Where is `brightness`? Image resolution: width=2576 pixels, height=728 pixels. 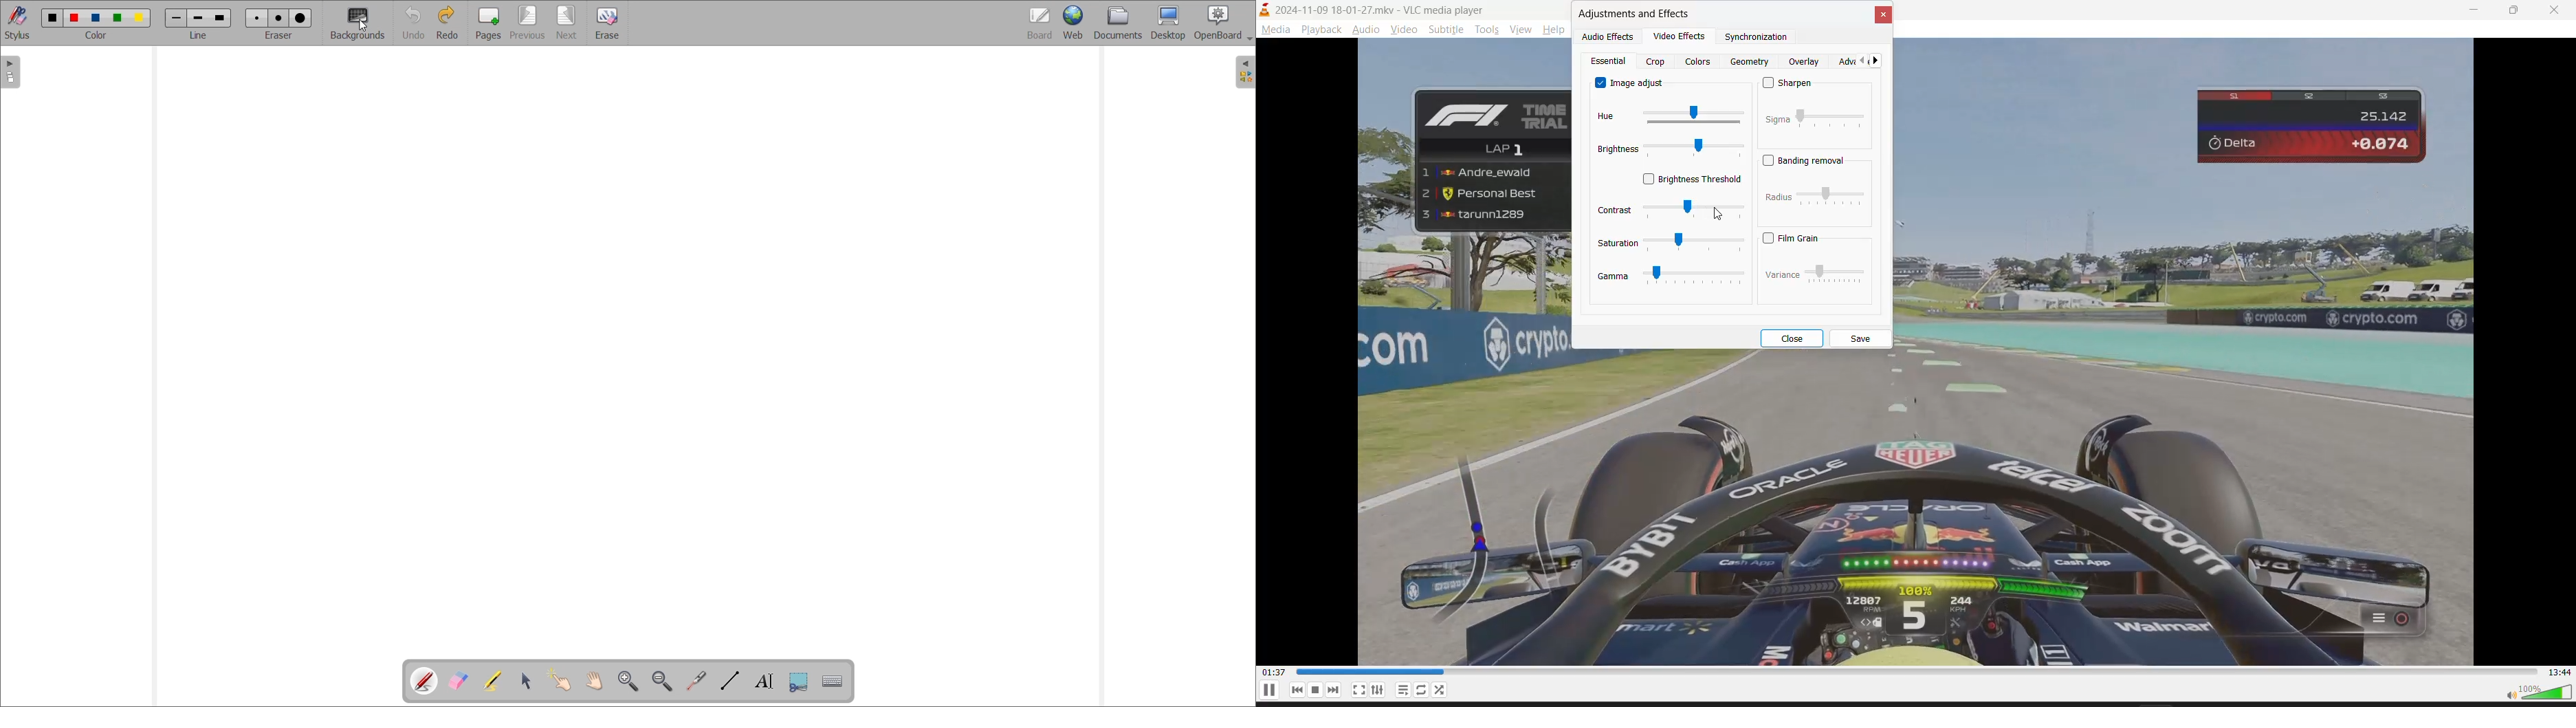 brightness is located at coordinates (1670, 150).